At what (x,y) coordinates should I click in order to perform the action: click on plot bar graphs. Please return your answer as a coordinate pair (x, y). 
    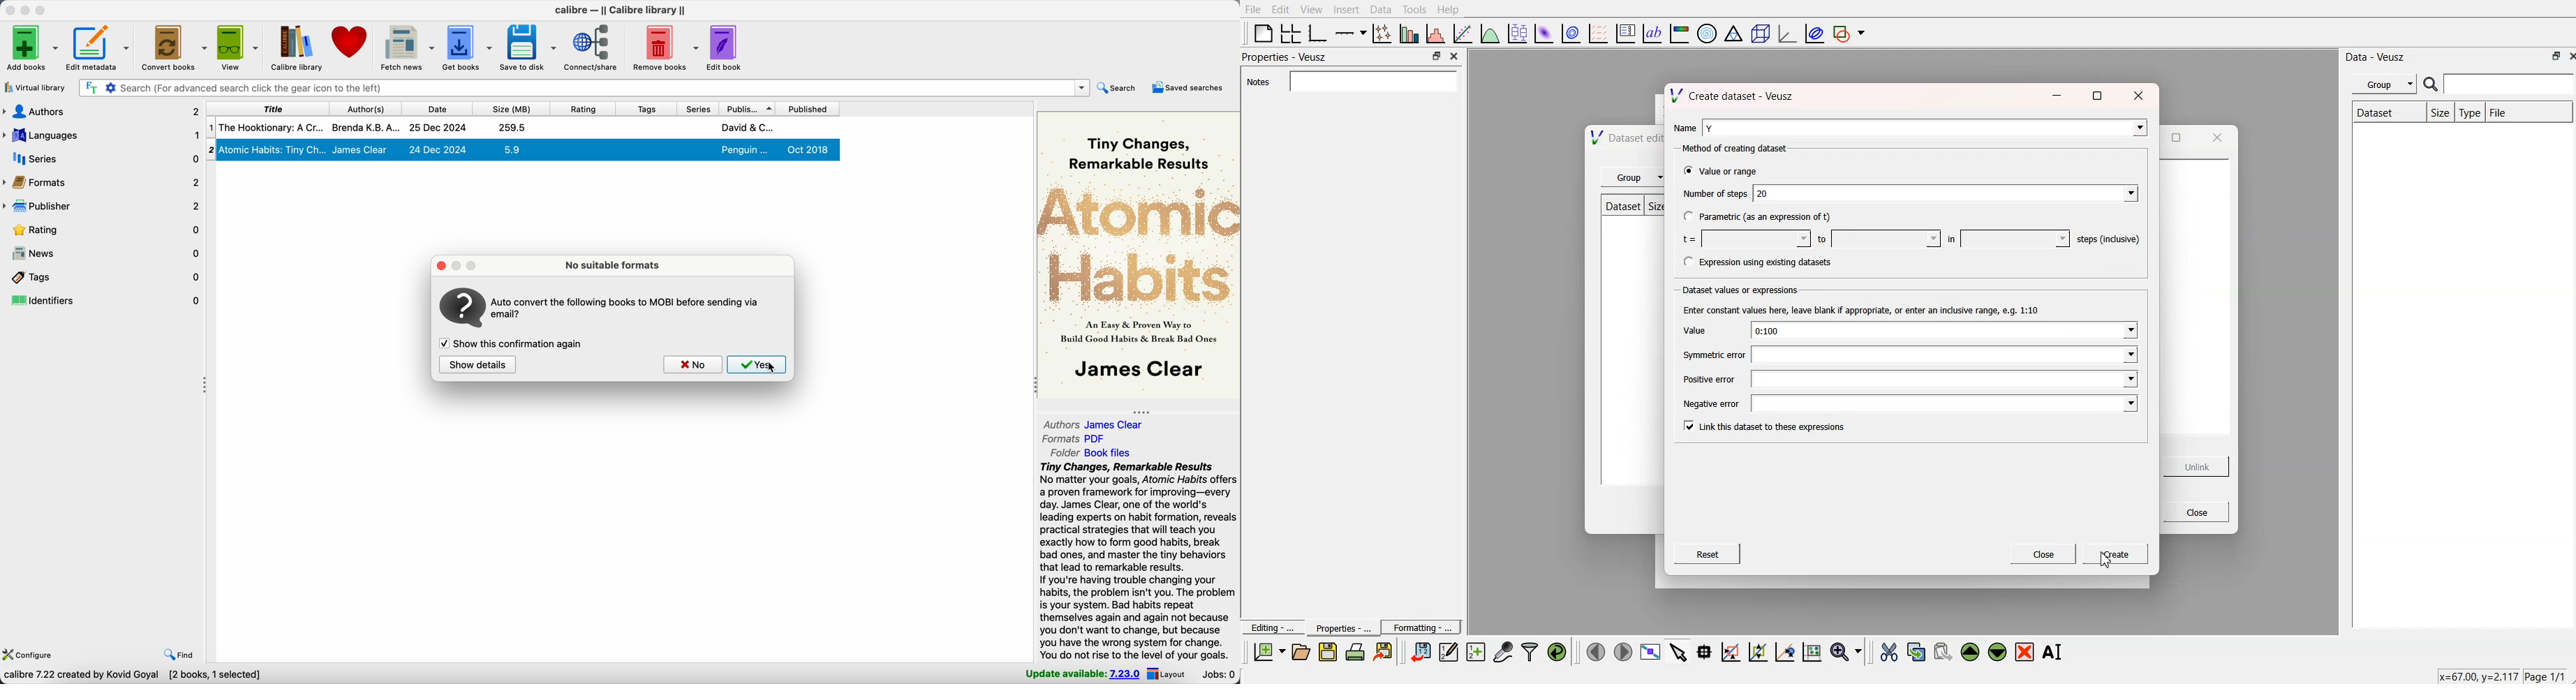
    Looking at the image, I should click on (1410, 34).